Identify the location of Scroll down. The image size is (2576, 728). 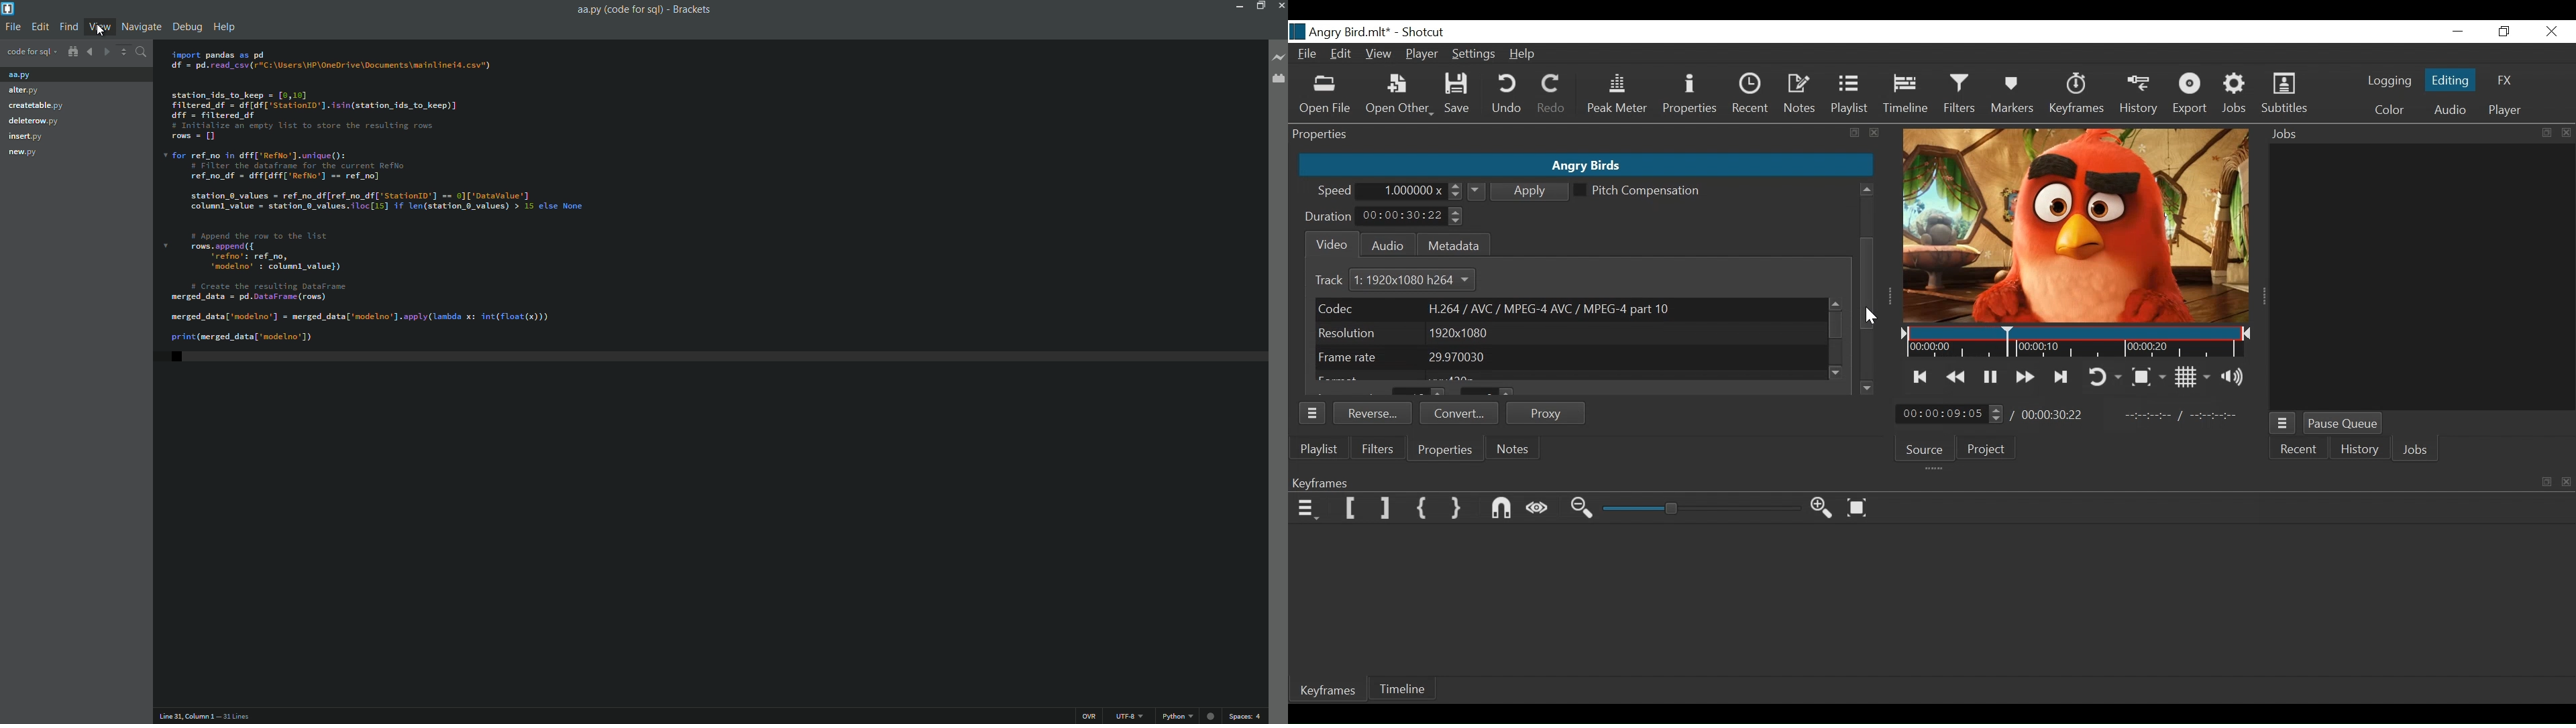
(1838, 372).